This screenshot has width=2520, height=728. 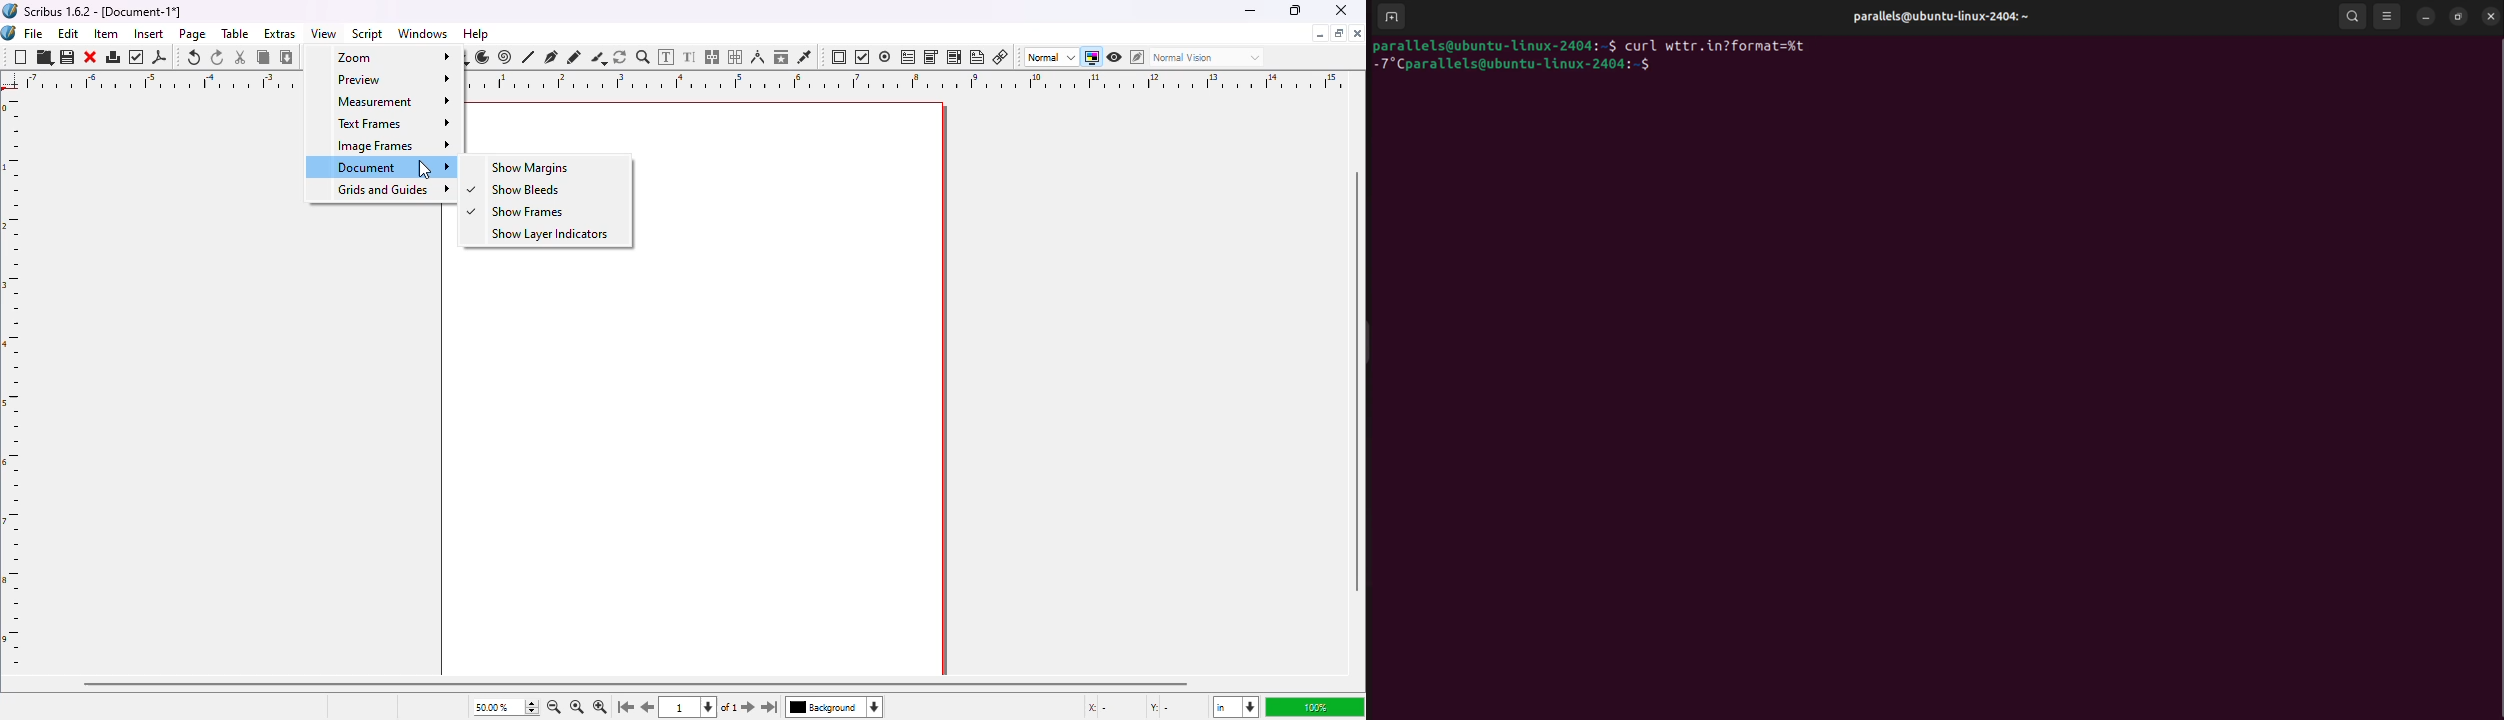 I want to click on close, so click(x=1342, y=10).